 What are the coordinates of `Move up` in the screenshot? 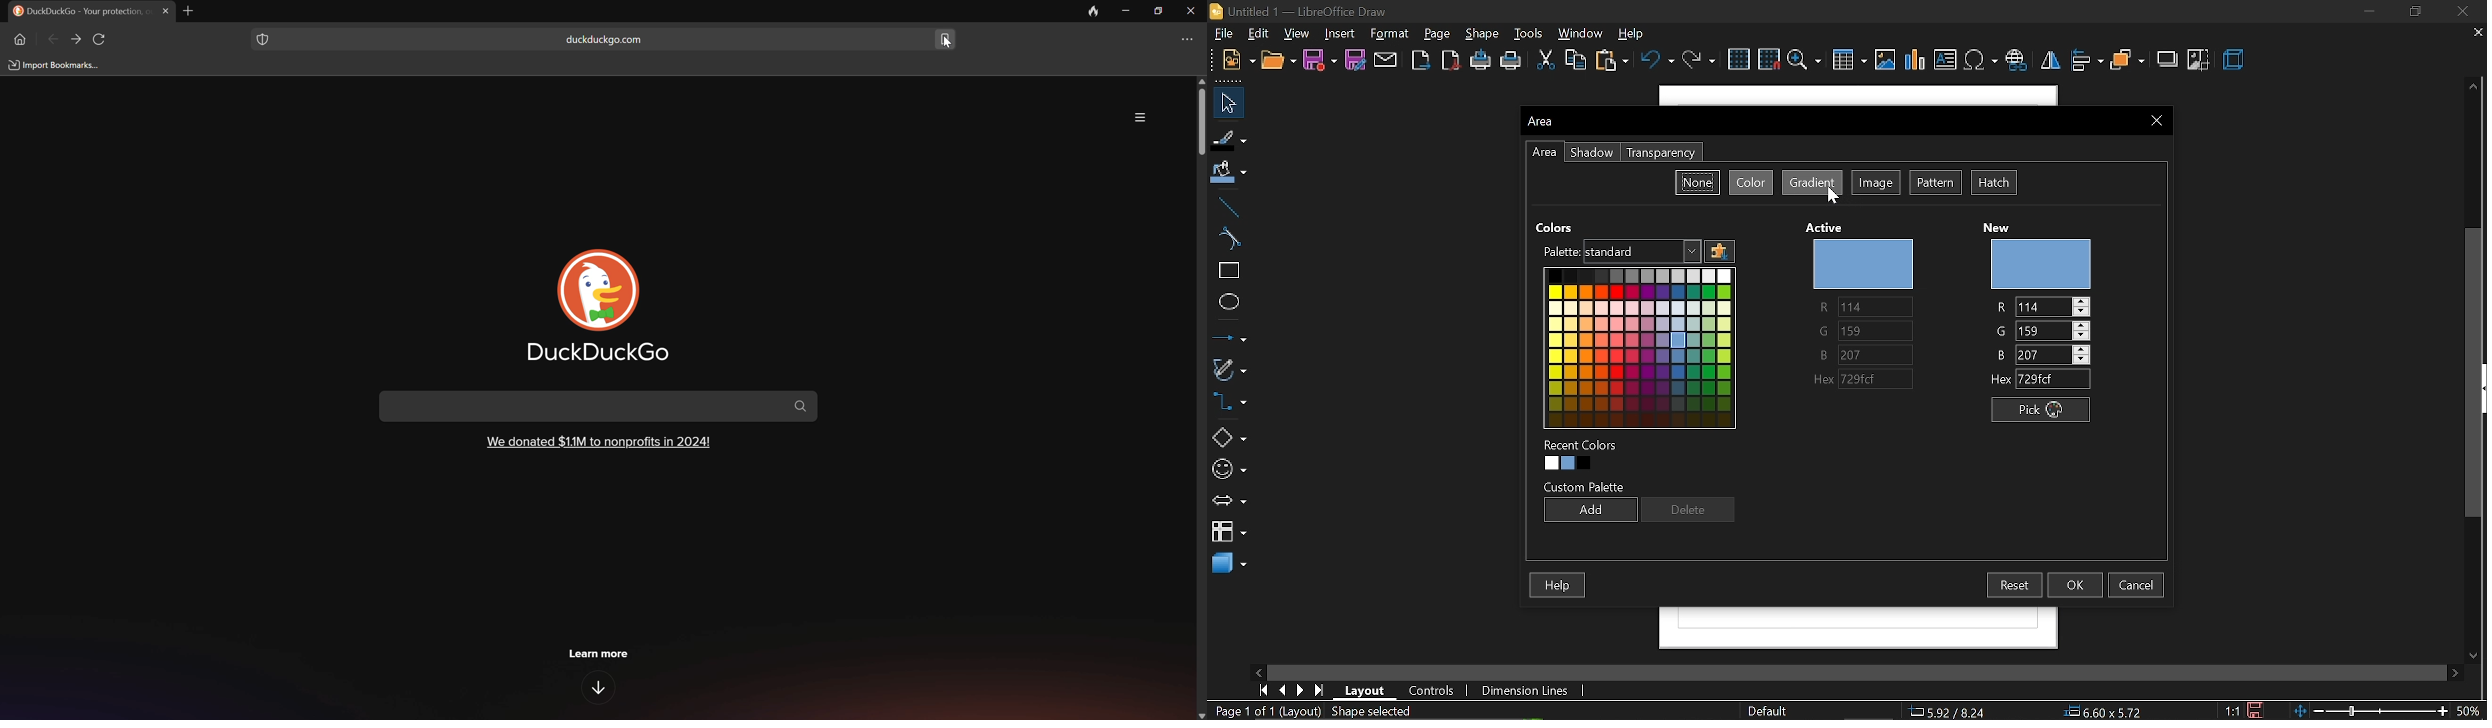 It's located at (2472, 87).